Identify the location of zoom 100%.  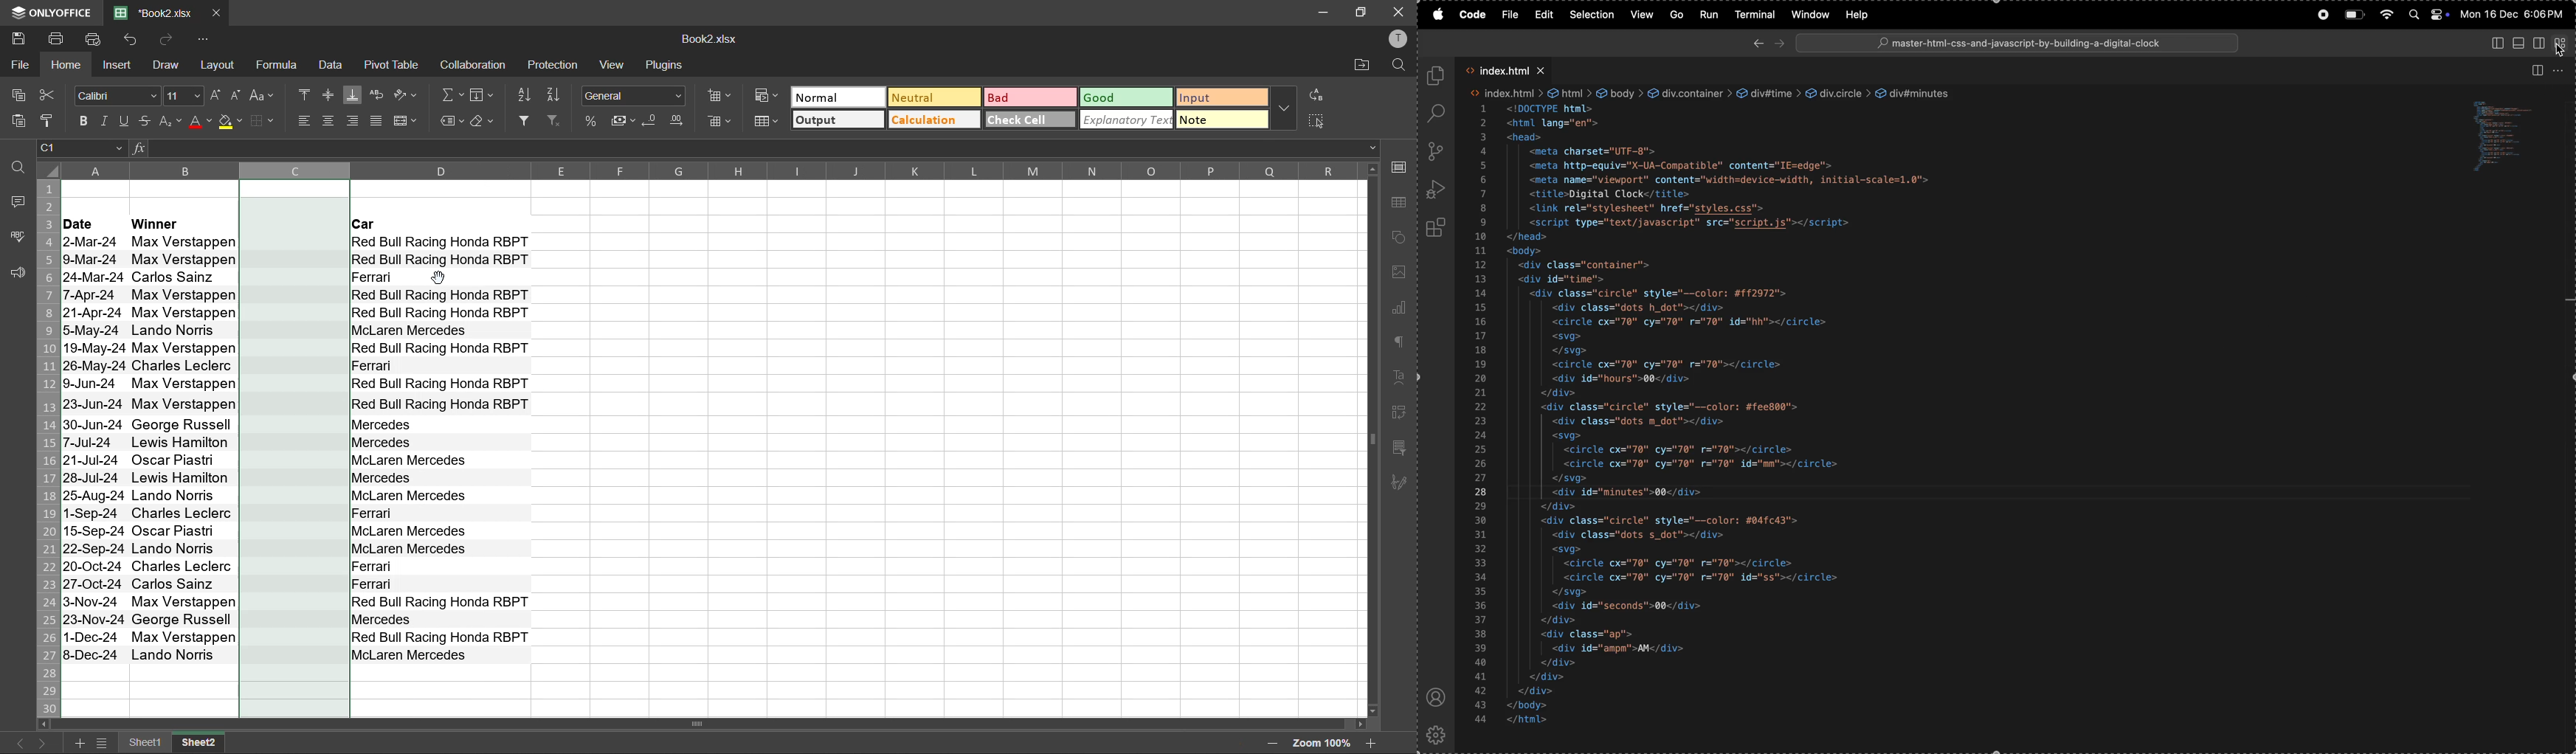
(1322, 743).